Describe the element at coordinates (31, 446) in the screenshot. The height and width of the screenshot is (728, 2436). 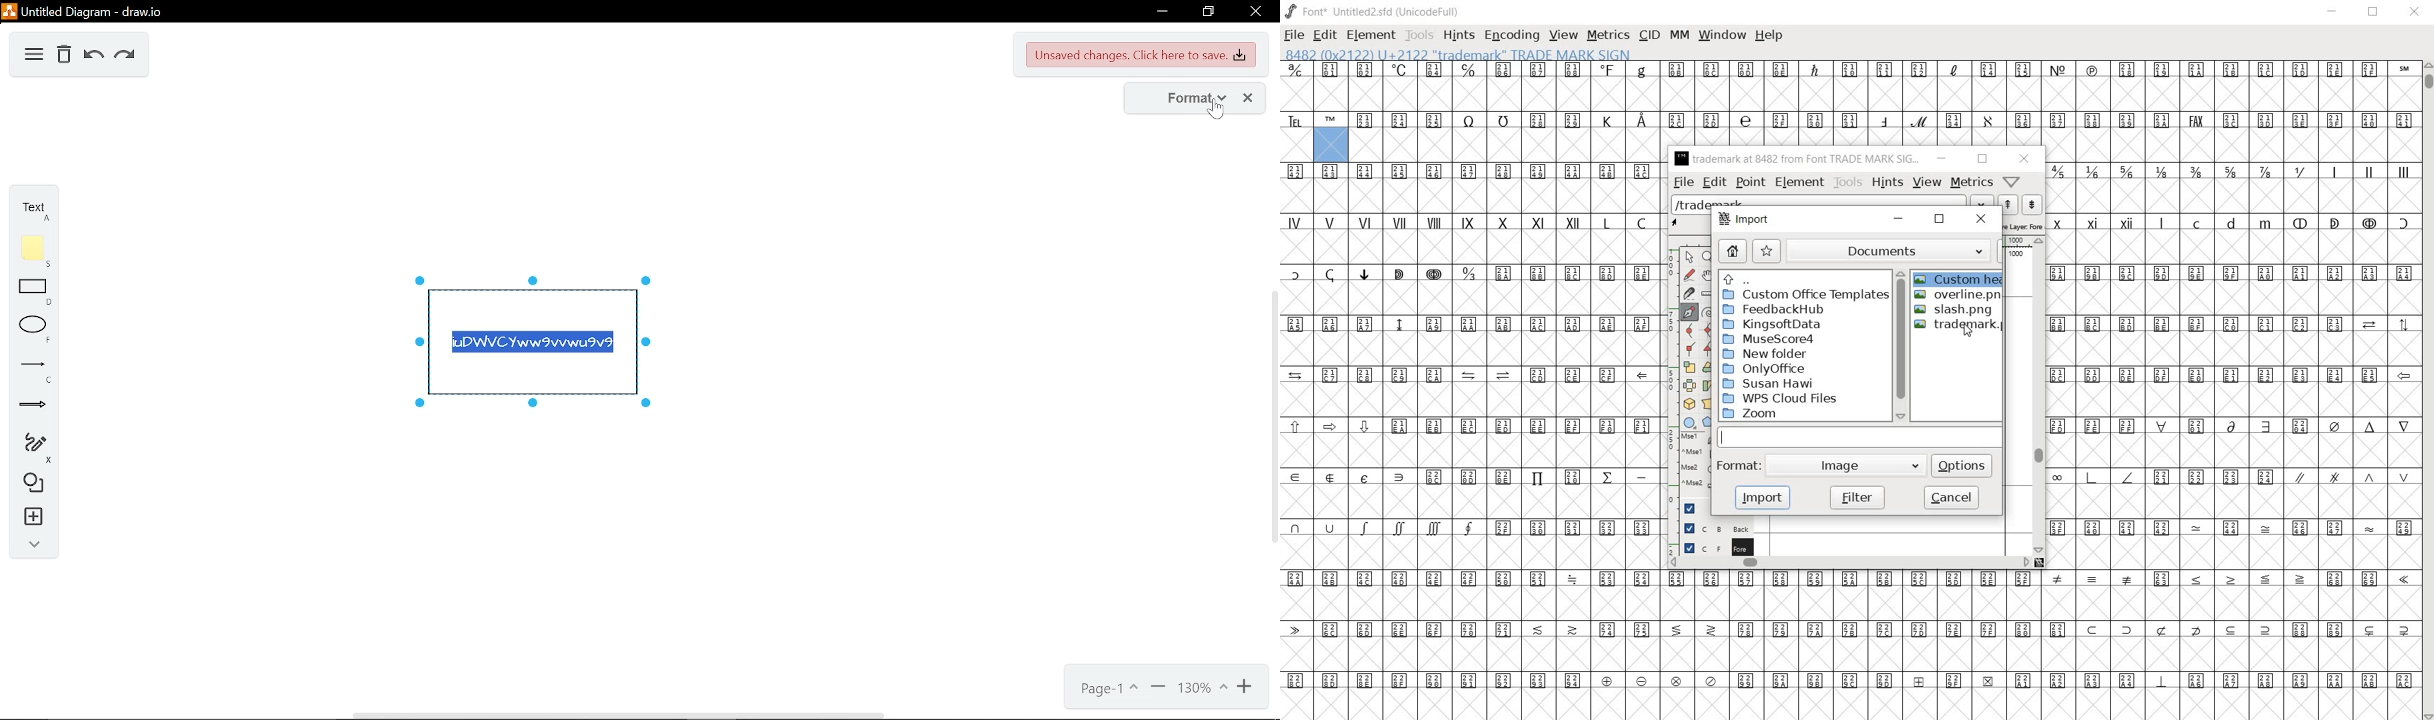
I see `freehand` at that location.